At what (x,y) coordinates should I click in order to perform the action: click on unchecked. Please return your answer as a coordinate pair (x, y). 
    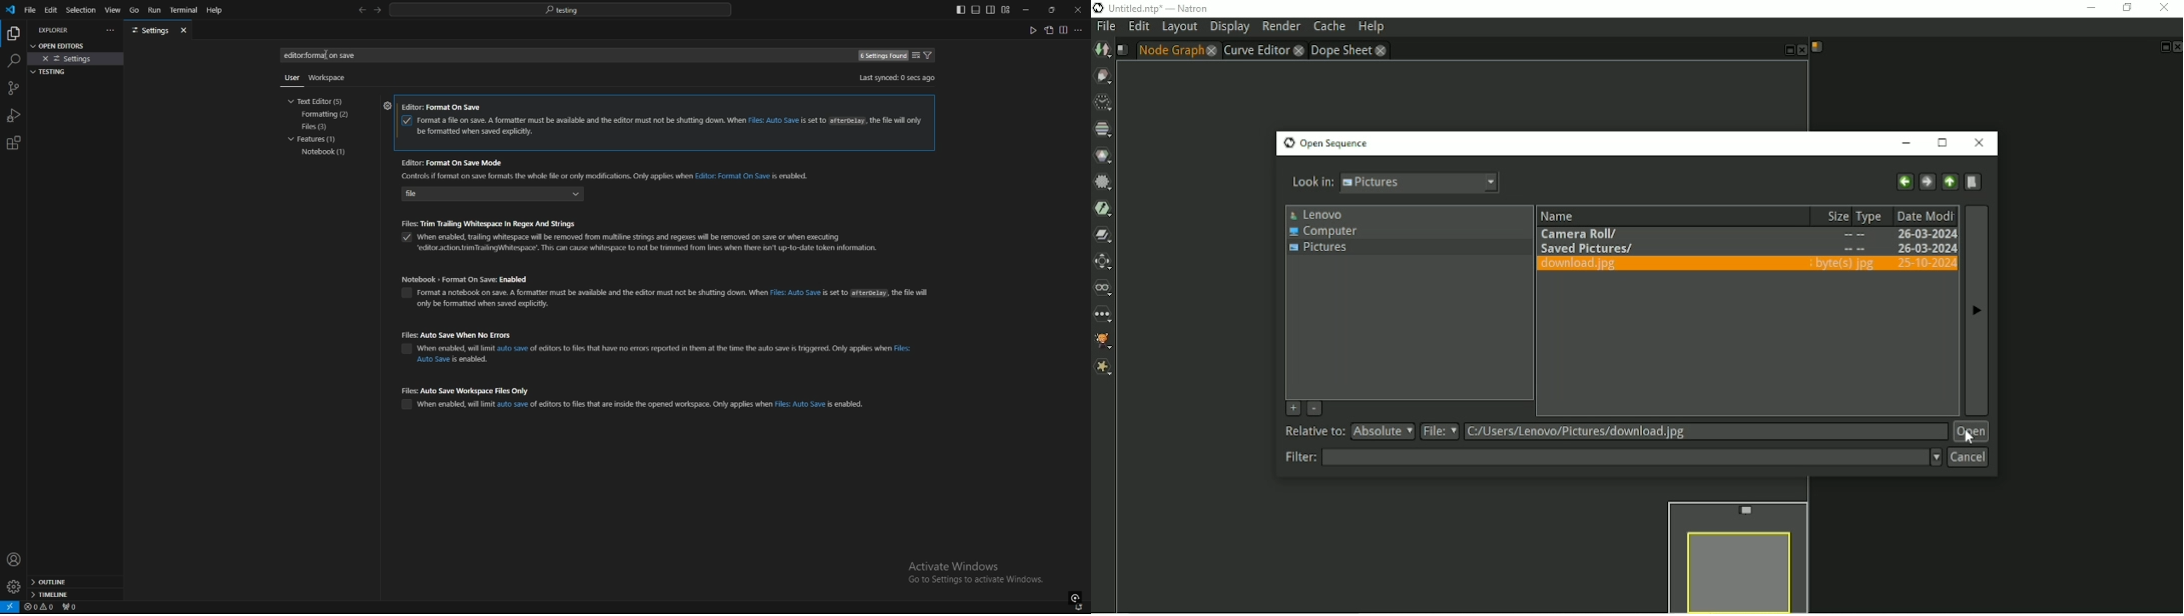
    Looking at the image, I should click on (407, 403).